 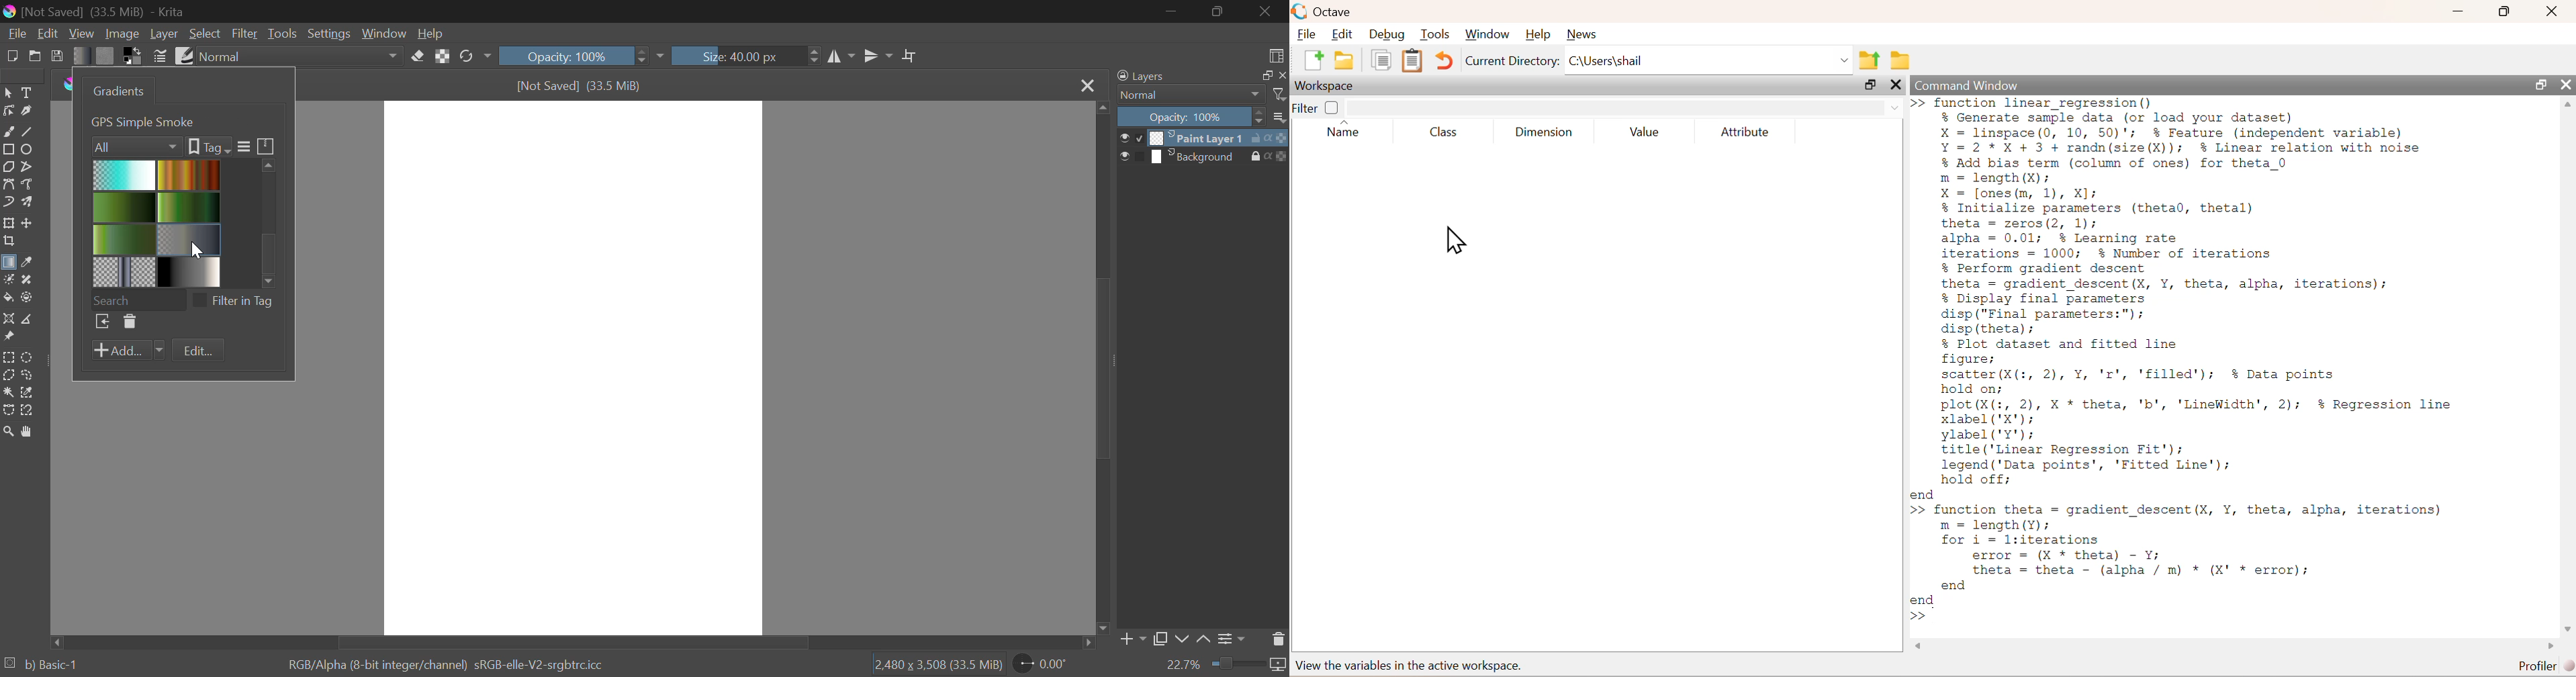 I want to click on Restore Down, so click(x=1172, y=11).